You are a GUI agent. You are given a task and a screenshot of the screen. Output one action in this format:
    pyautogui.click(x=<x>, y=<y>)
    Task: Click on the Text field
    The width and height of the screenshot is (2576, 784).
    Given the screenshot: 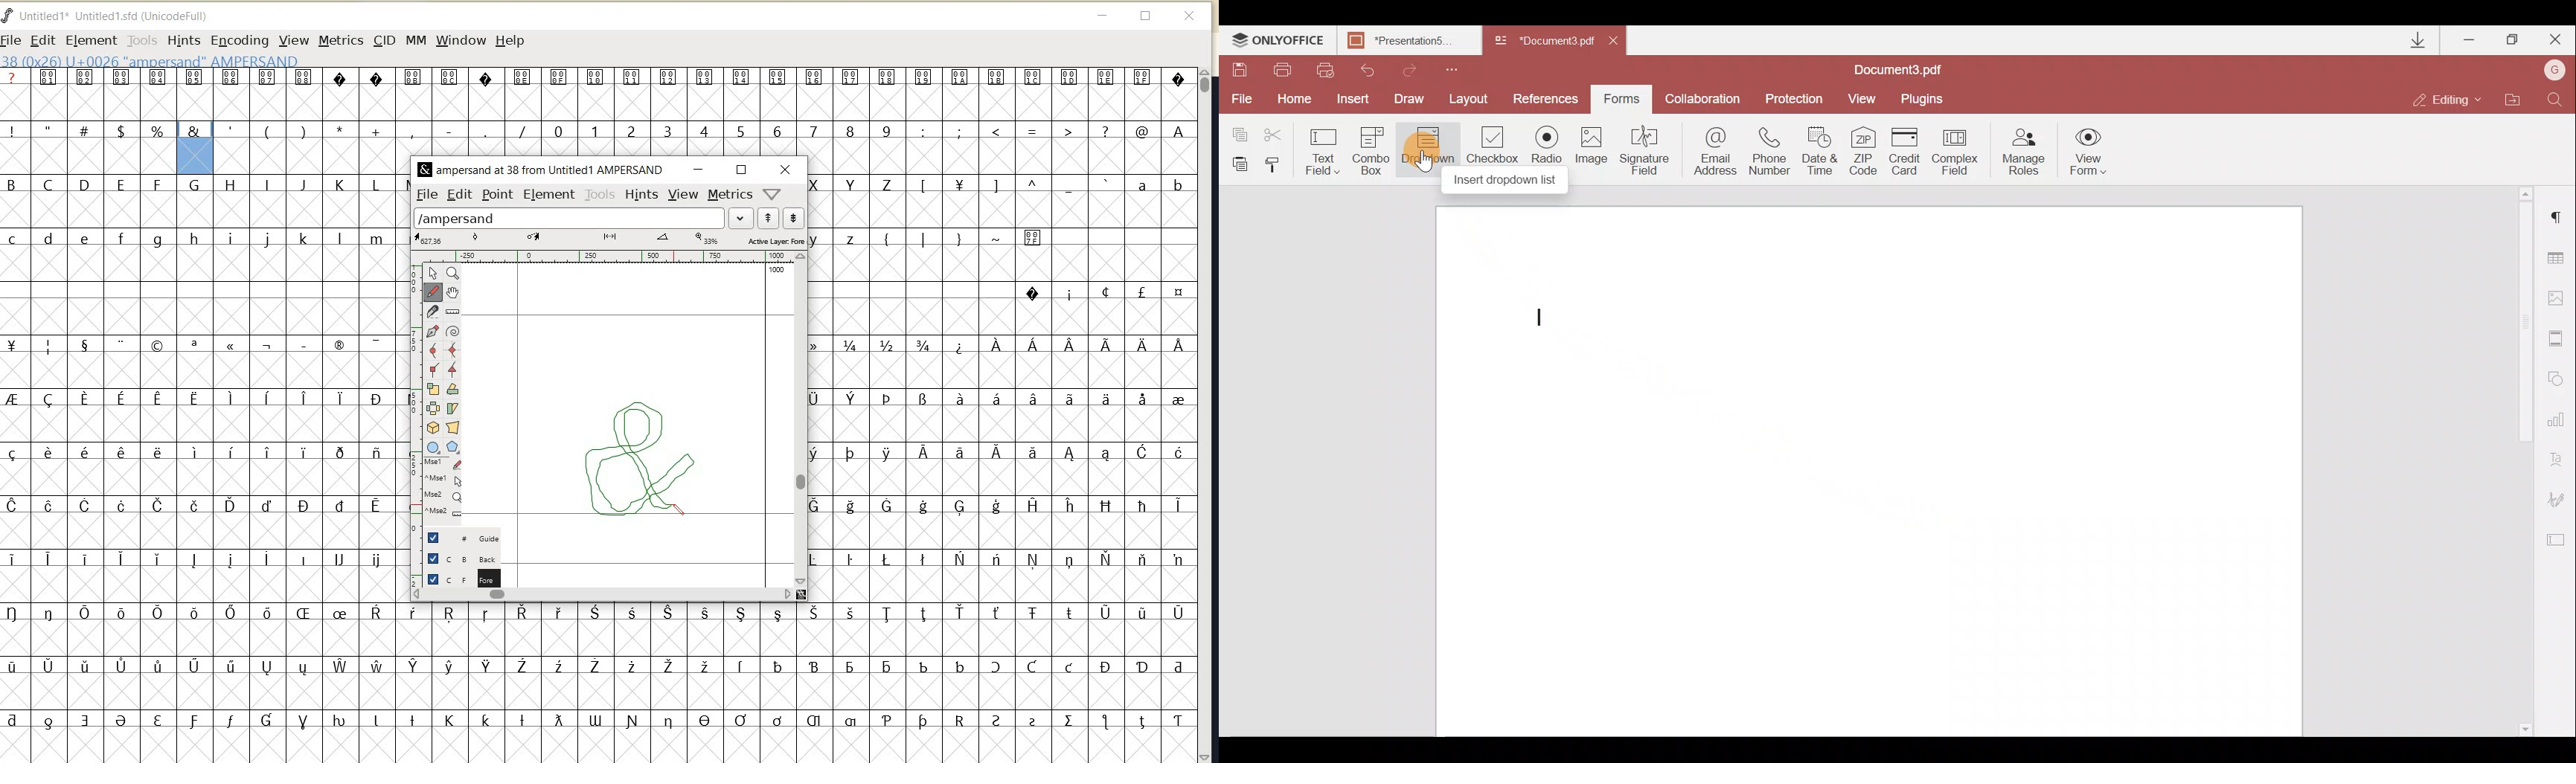 What is the action you would take?
    pyautogui.click(x=1321, y=151)
    